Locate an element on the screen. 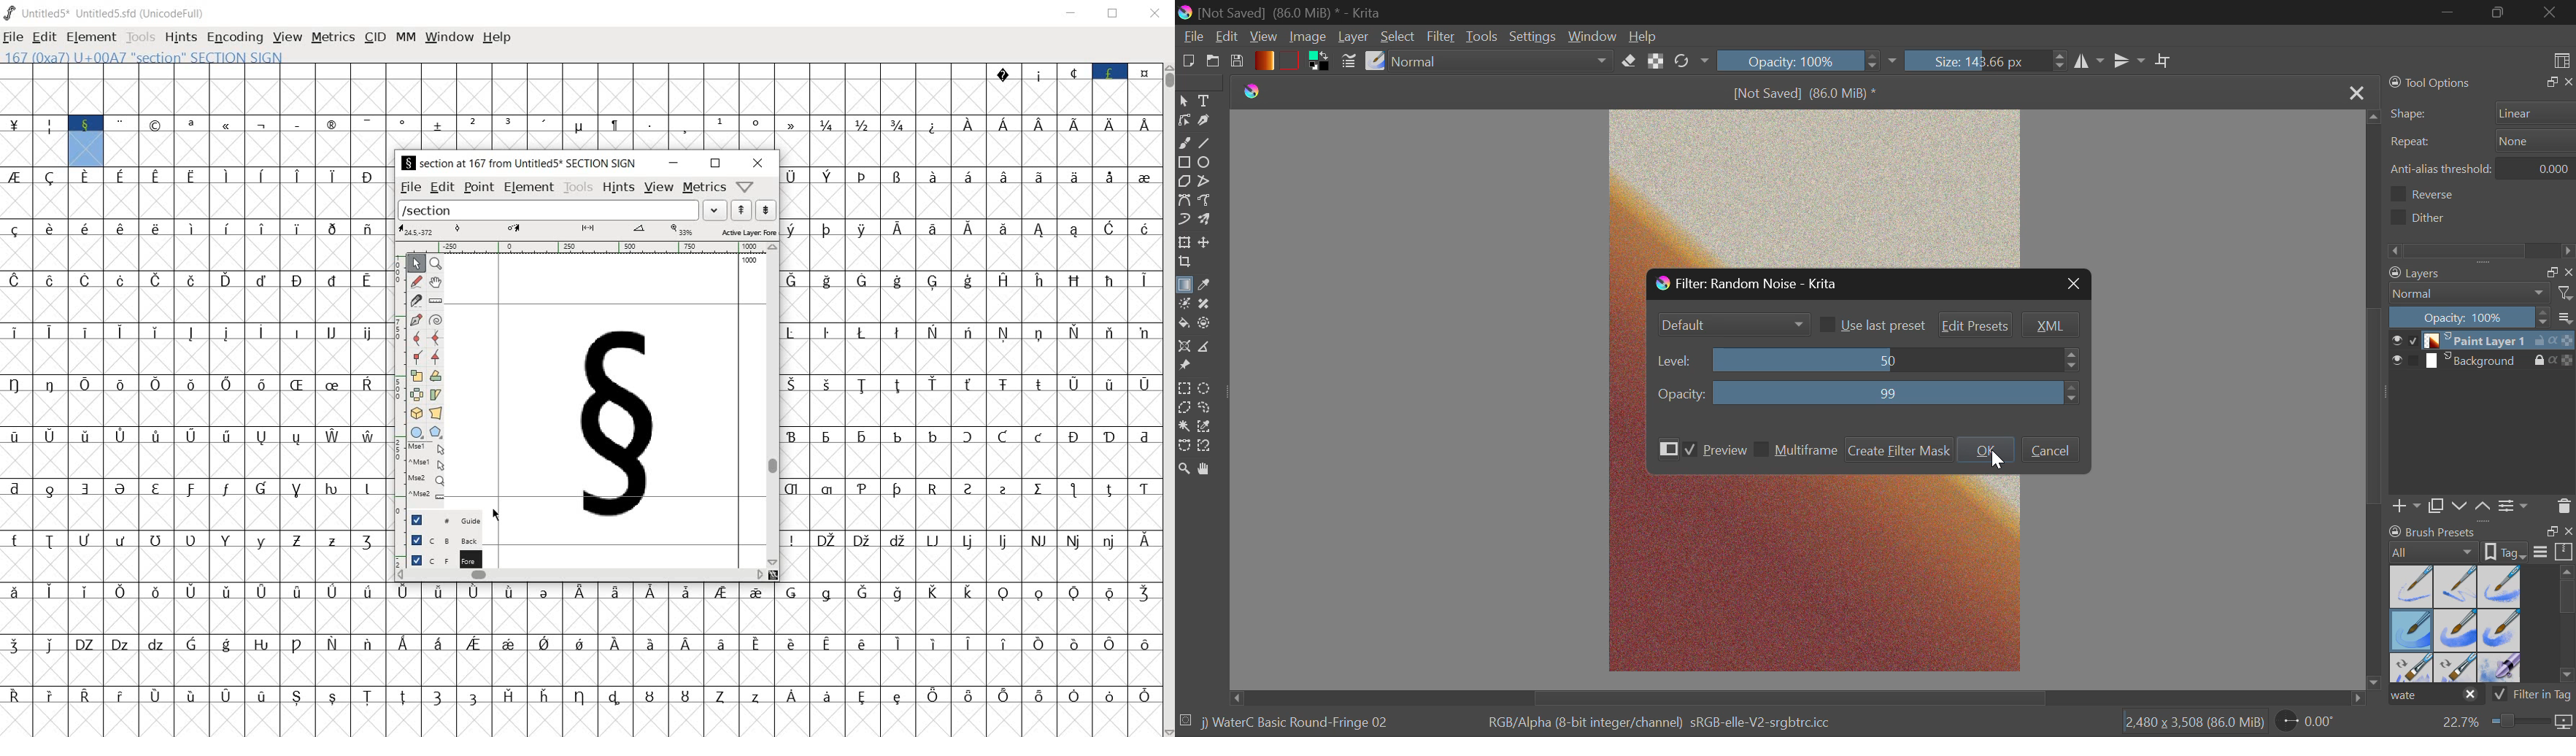 The height and width of the screenshot is (756, 2576). Image is located at coordinates (1311, 39).